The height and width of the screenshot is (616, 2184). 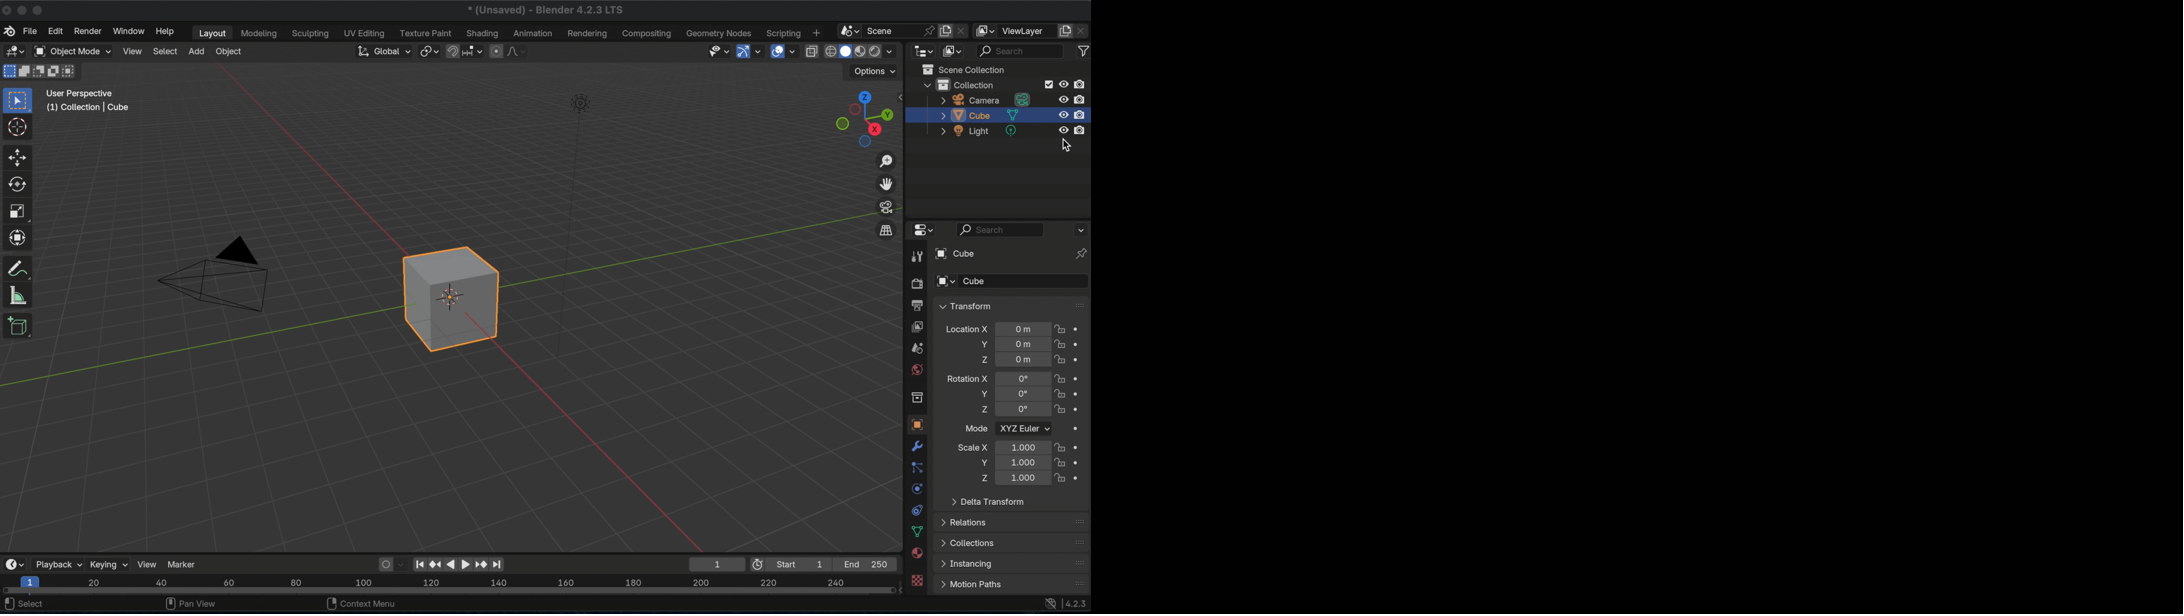 I want to click on mode subtract existing selection, so click(x=39, y=73).